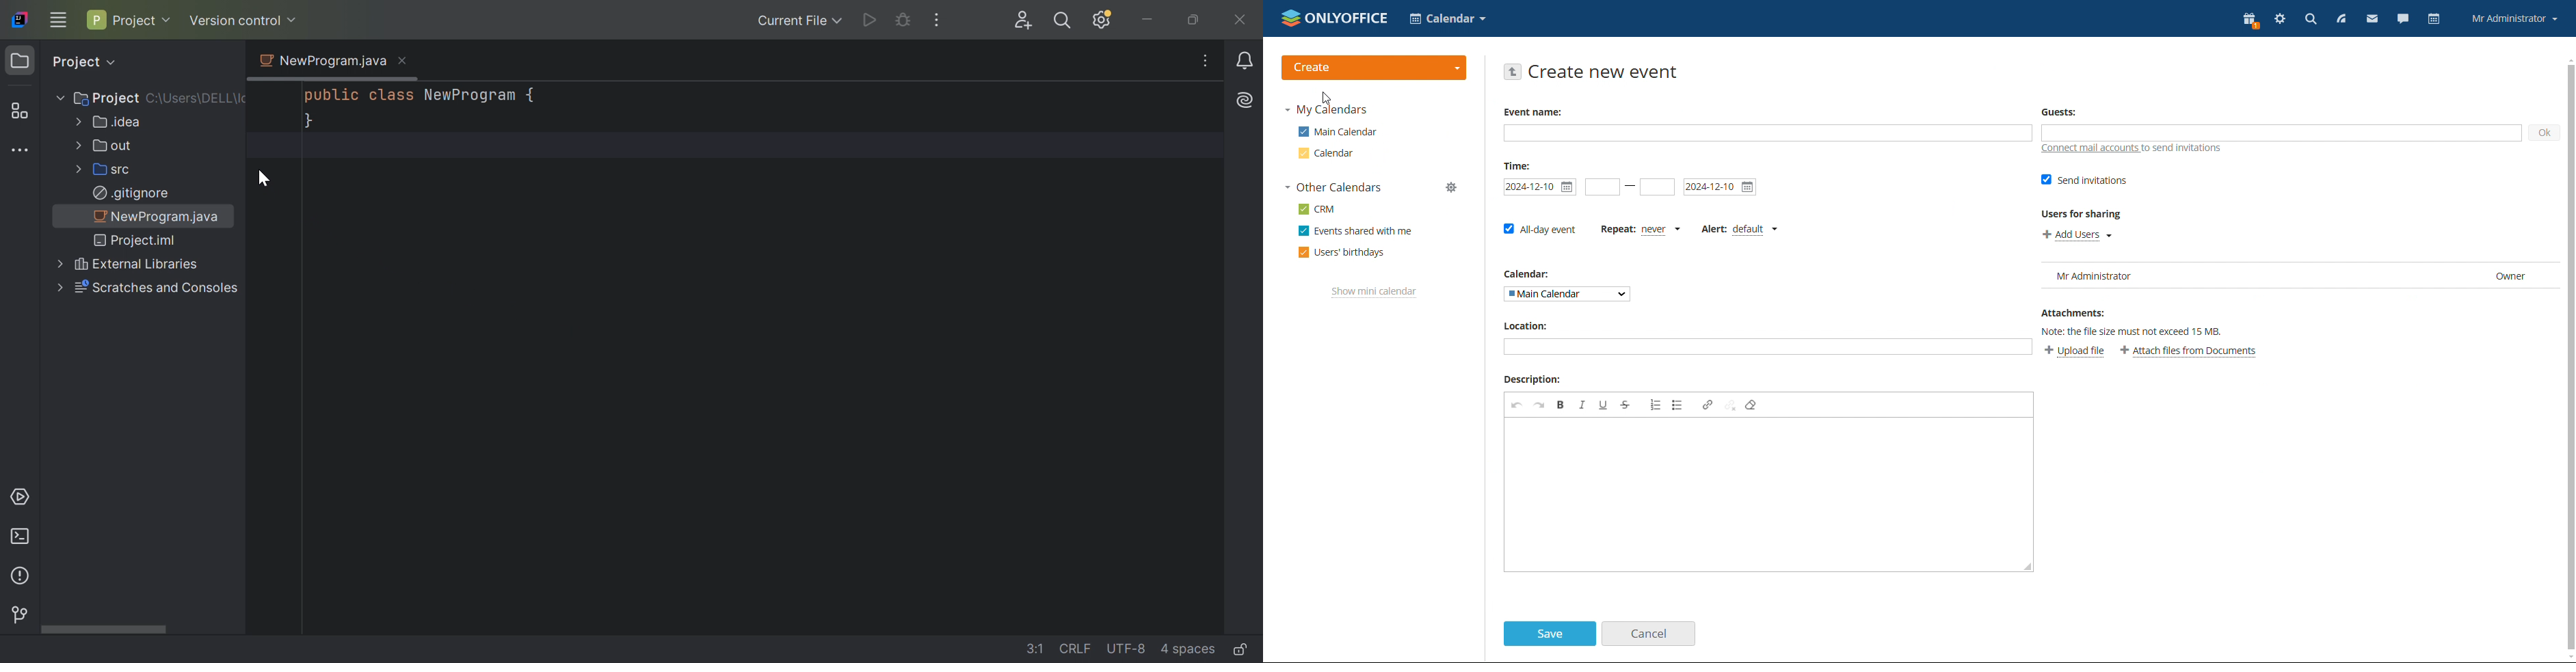  I want to click on , so click(2132, 329).